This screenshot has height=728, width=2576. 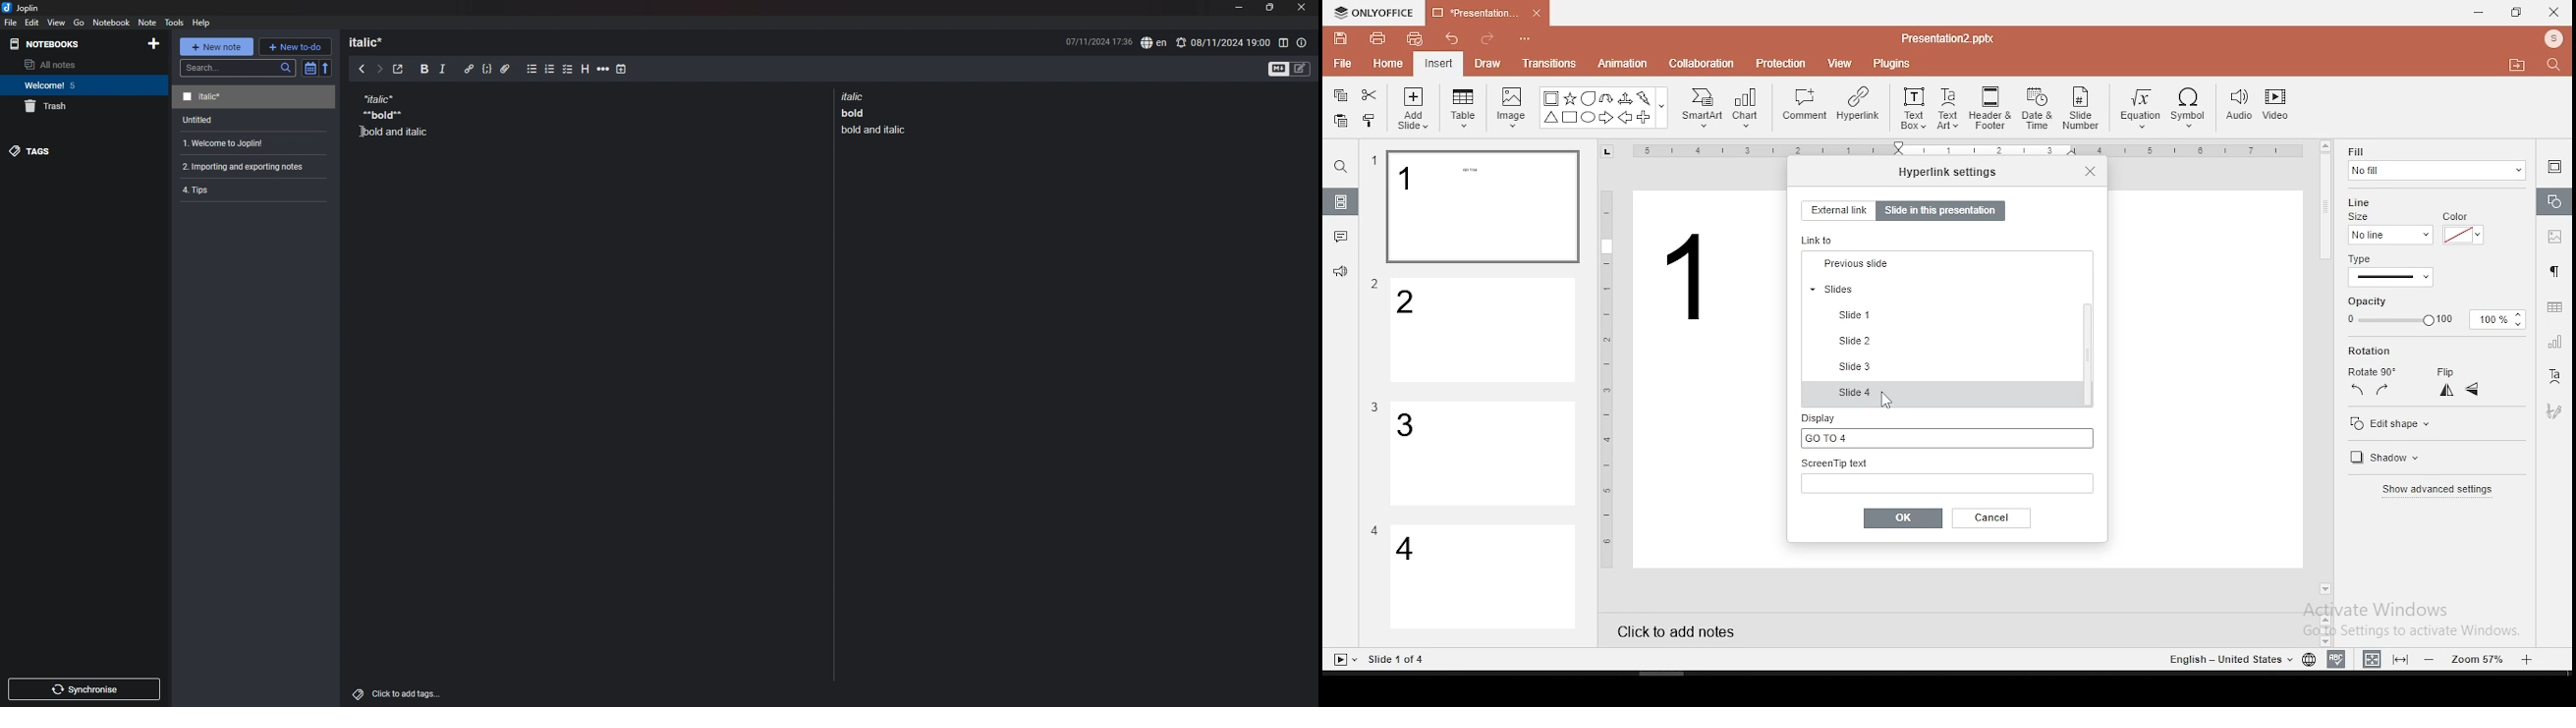 What do you see at coordinates (85, 689) in the screenshot?
I see `sync` at bounding box center [85, 689].